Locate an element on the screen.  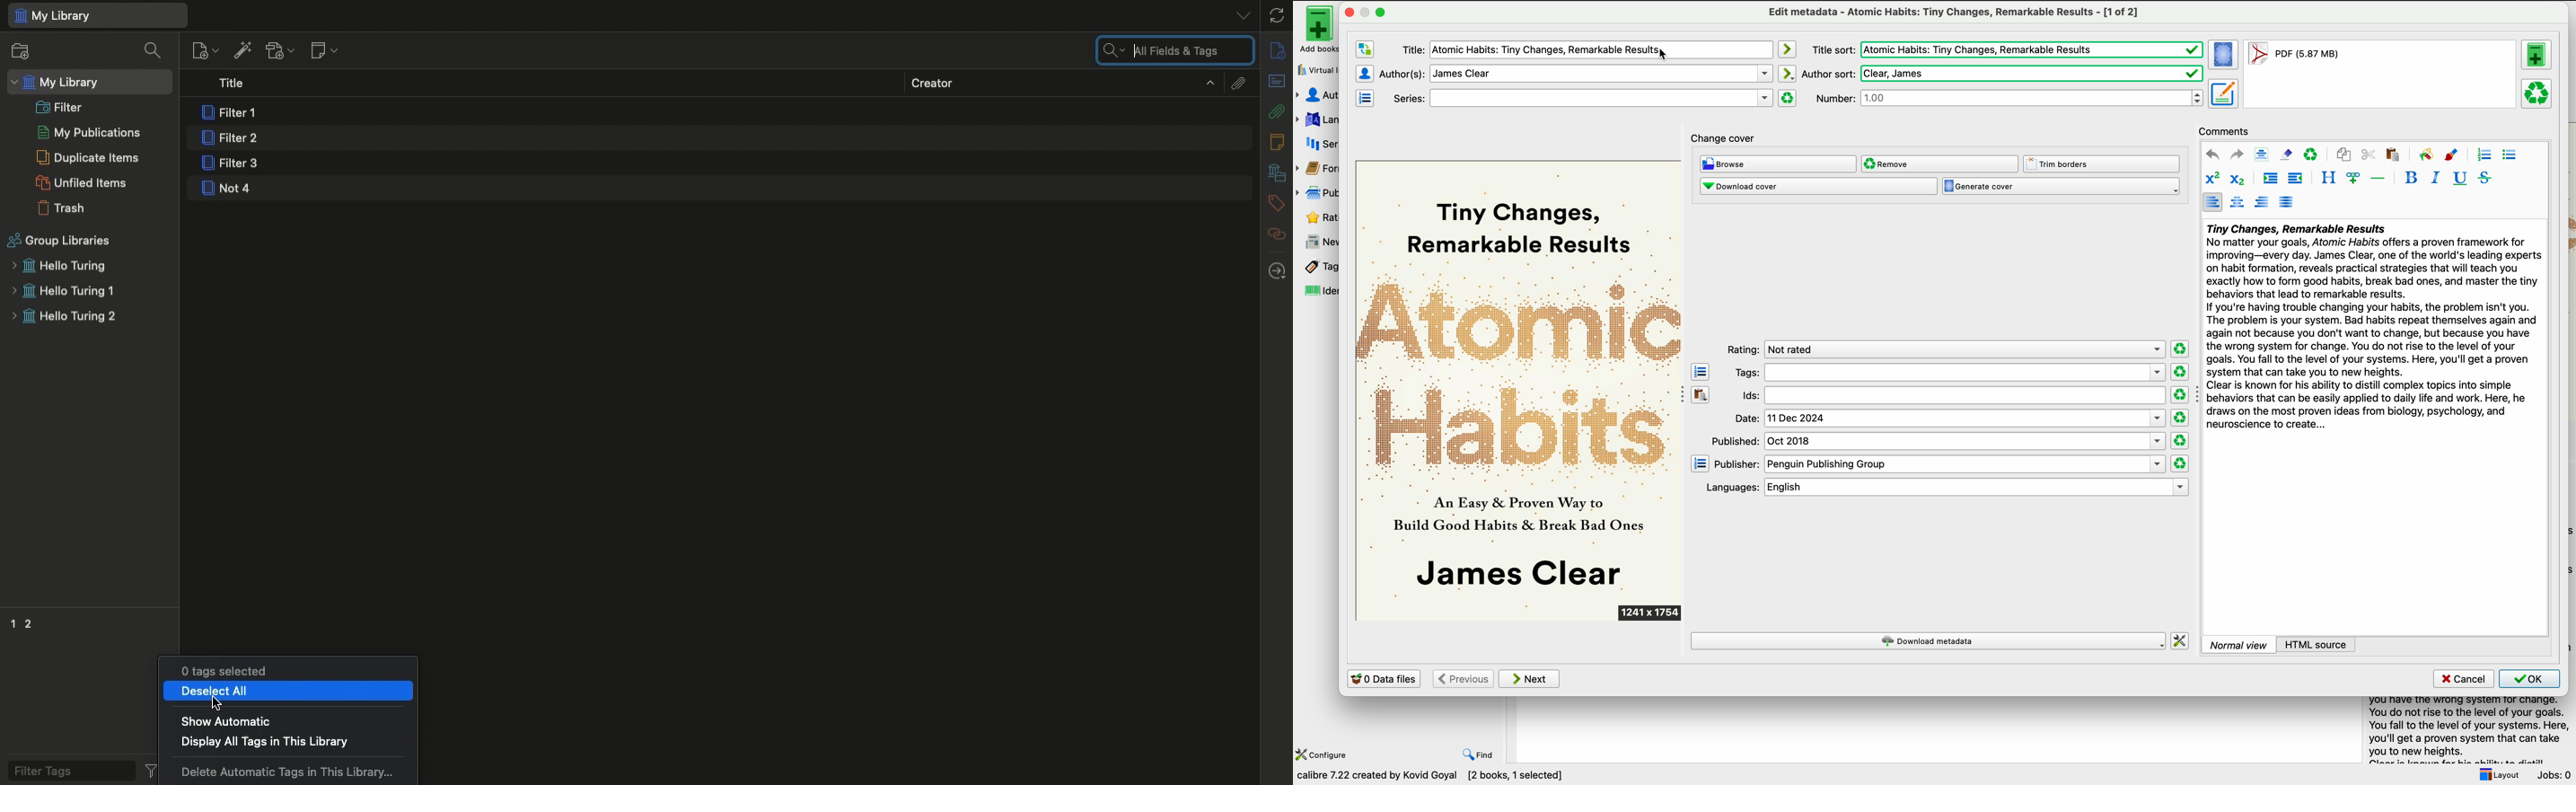
Hello turing is located at coordinates (57, 266).